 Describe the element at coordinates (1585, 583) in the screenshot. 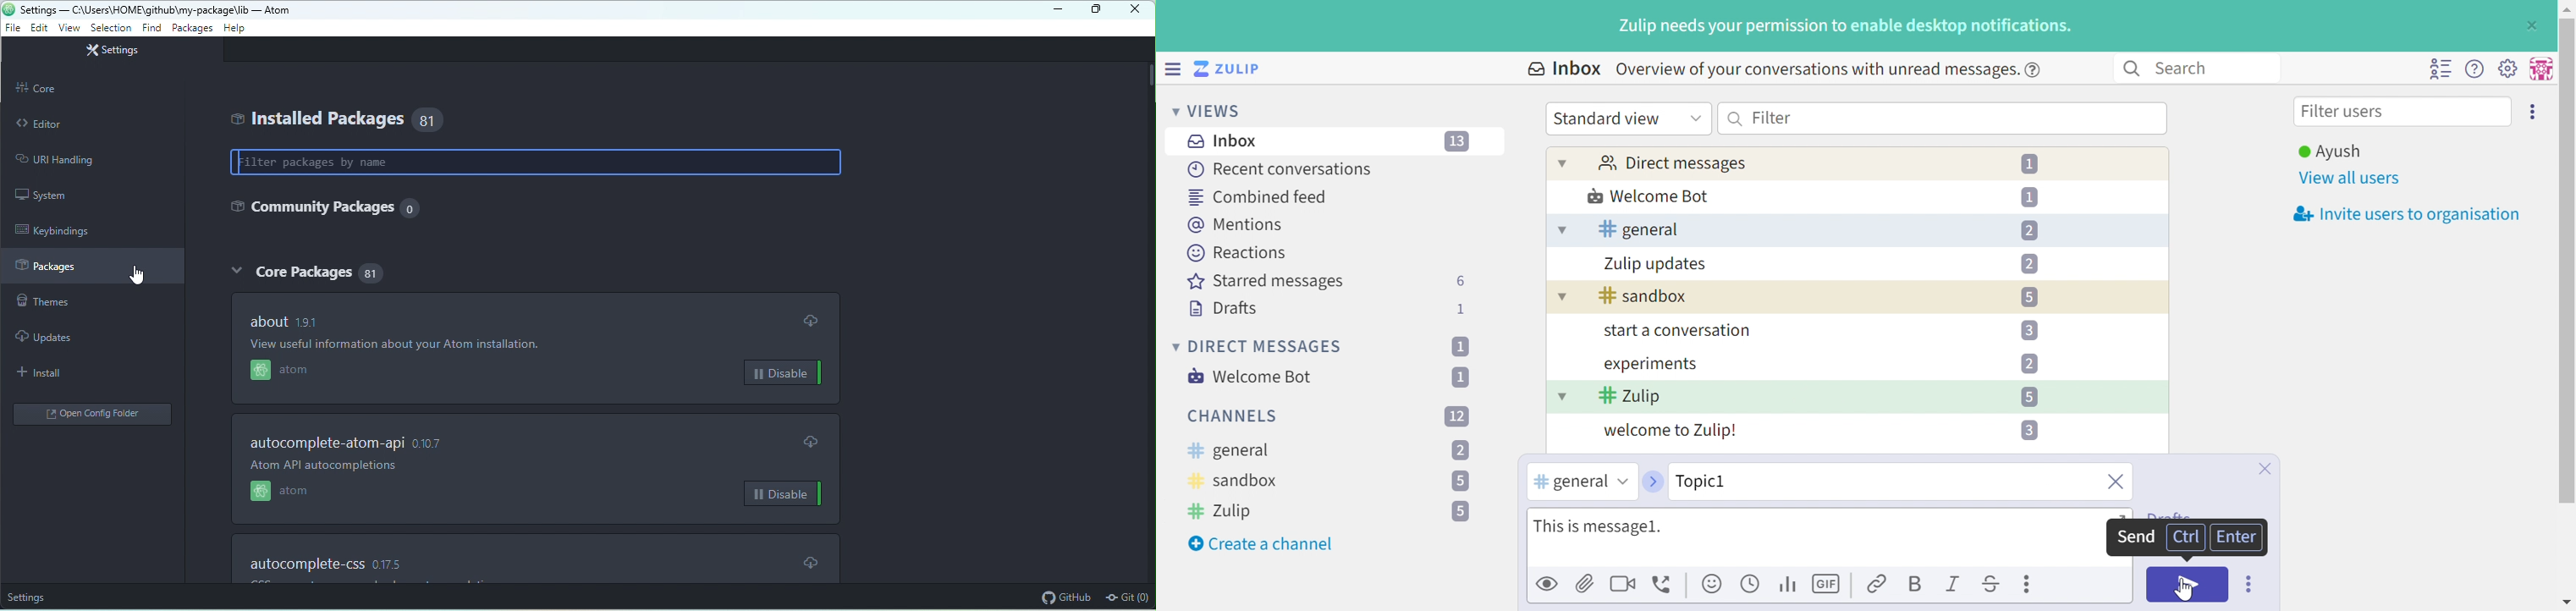

I see `Upload files` at that location.